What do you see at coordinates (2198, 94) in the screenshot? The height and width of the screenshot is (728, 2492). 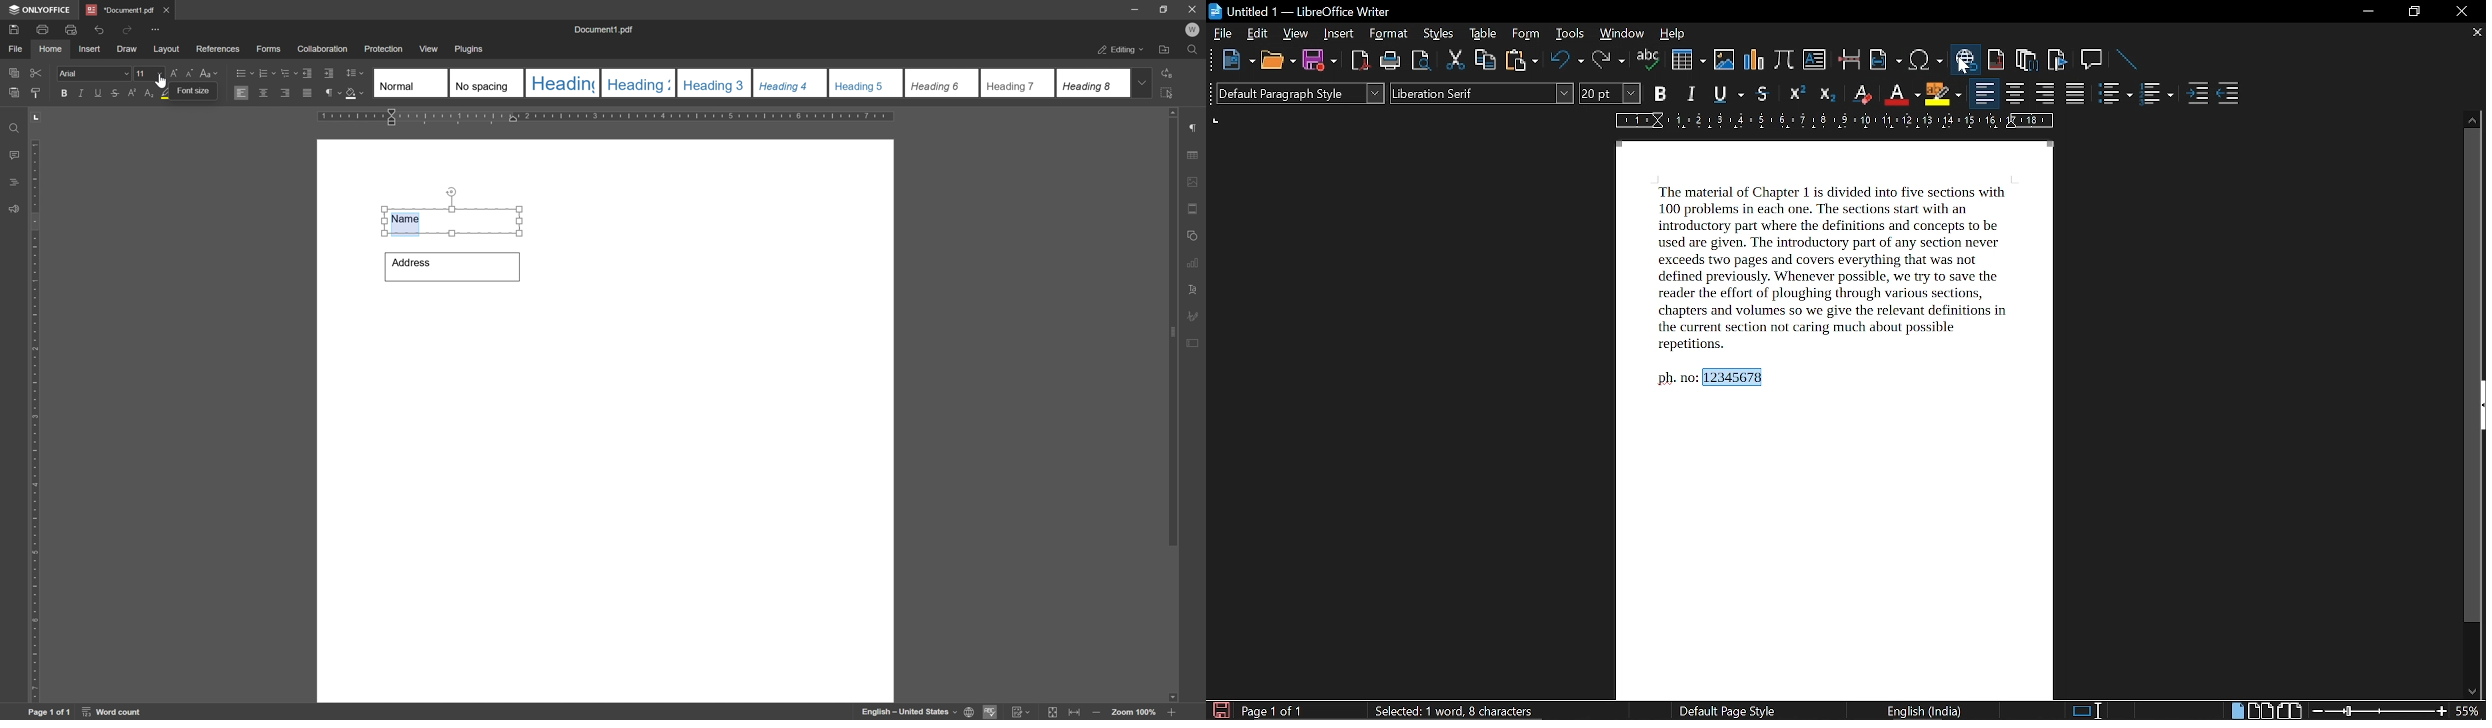 I see `increase indent` at bounding box center [2198, 94].